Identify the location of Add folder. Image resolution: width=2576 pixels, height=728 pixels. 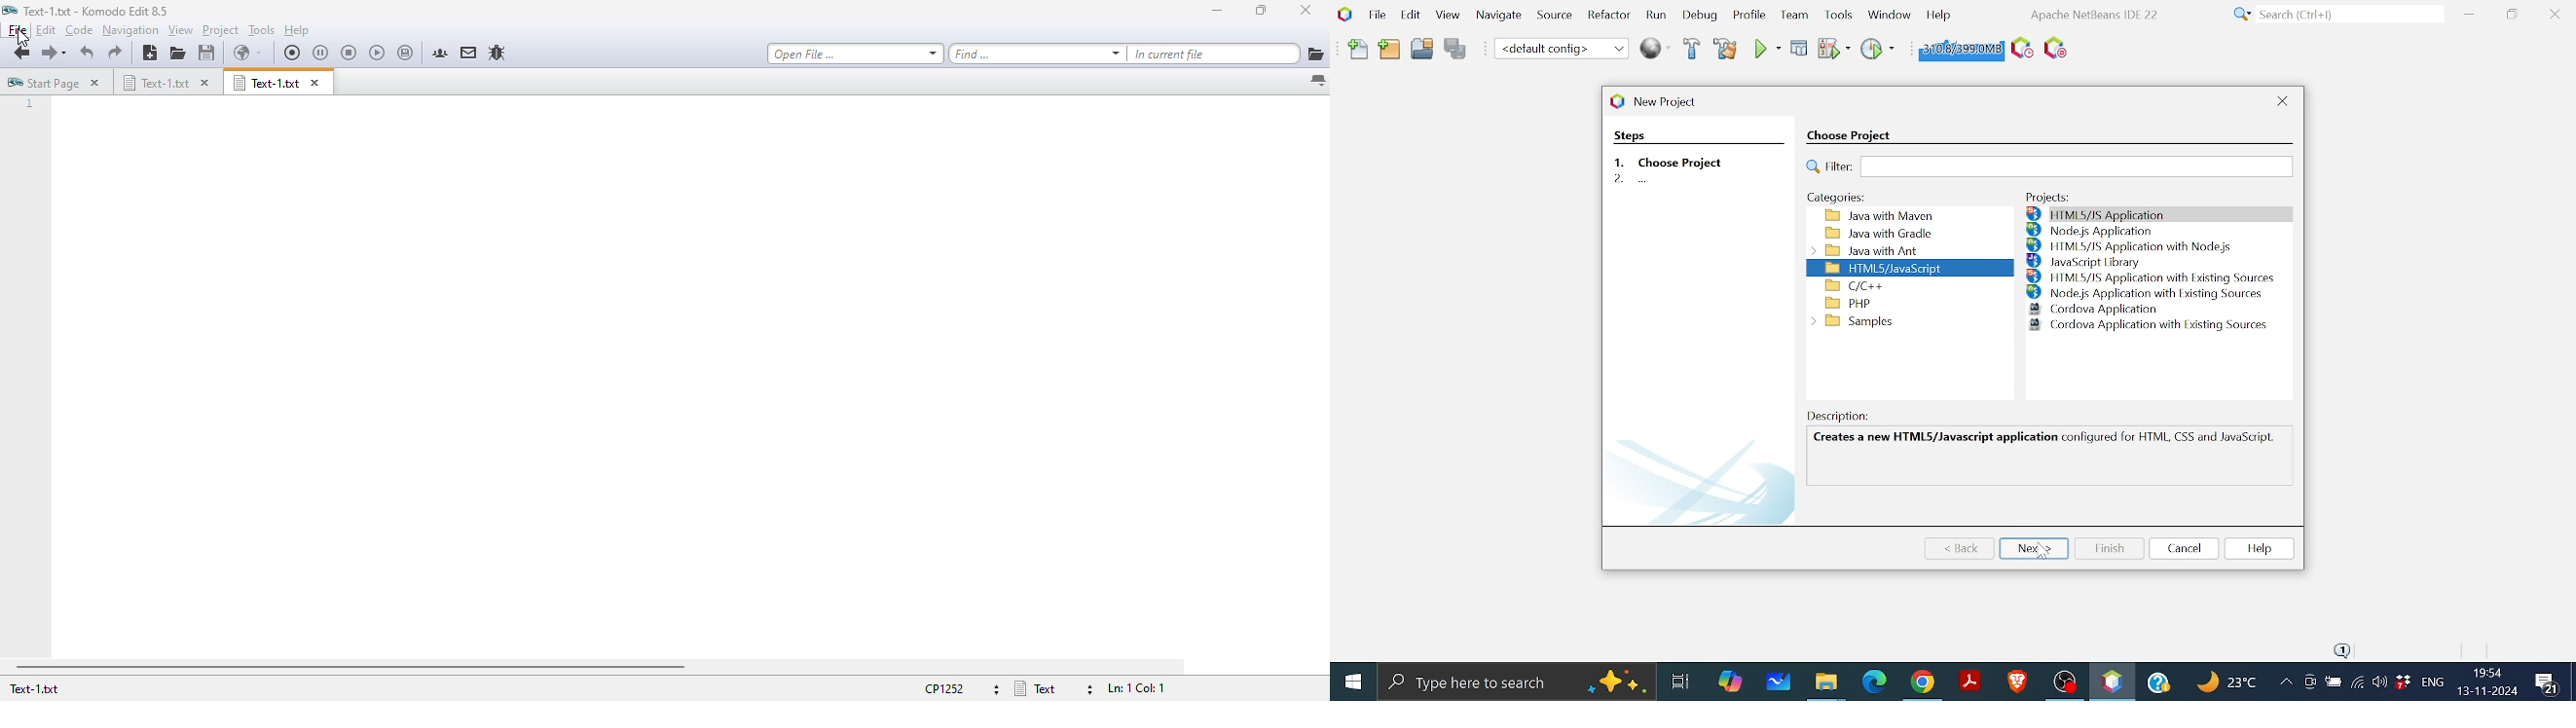
(1390, 51).